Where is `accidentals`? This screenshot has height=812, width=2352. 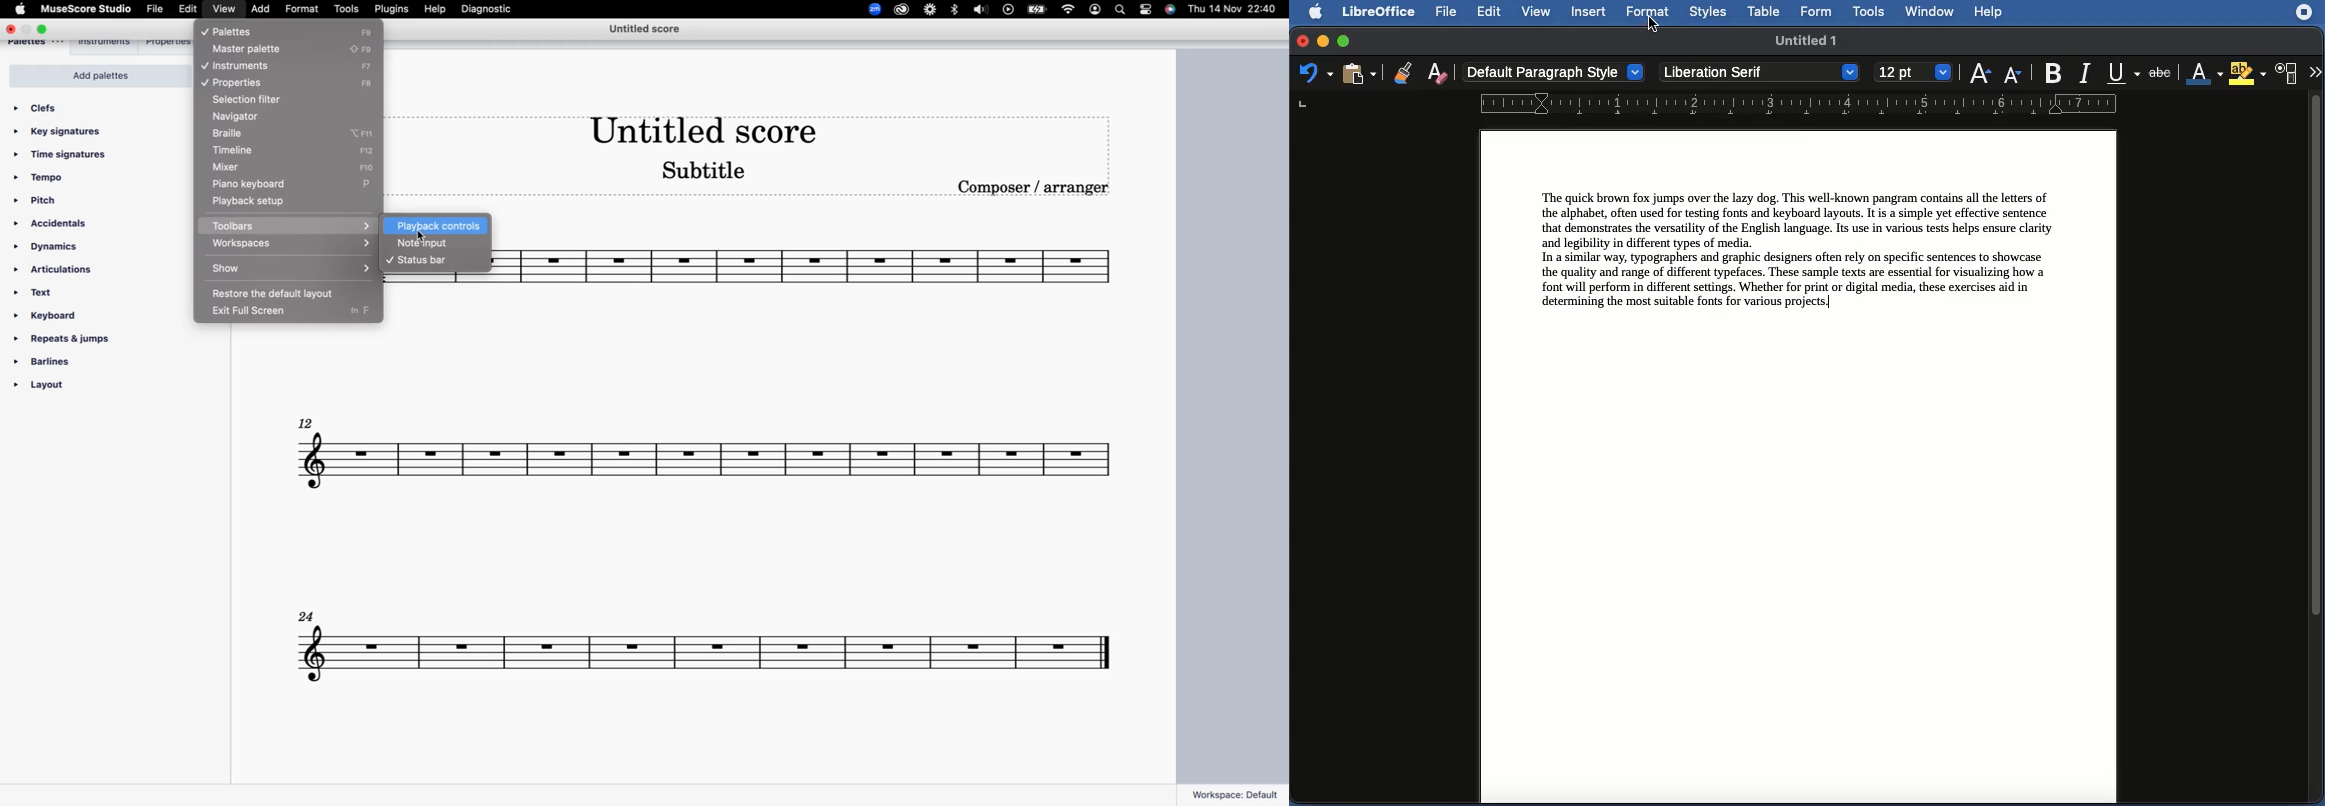
accidentals is located at coordinates (58, 223).